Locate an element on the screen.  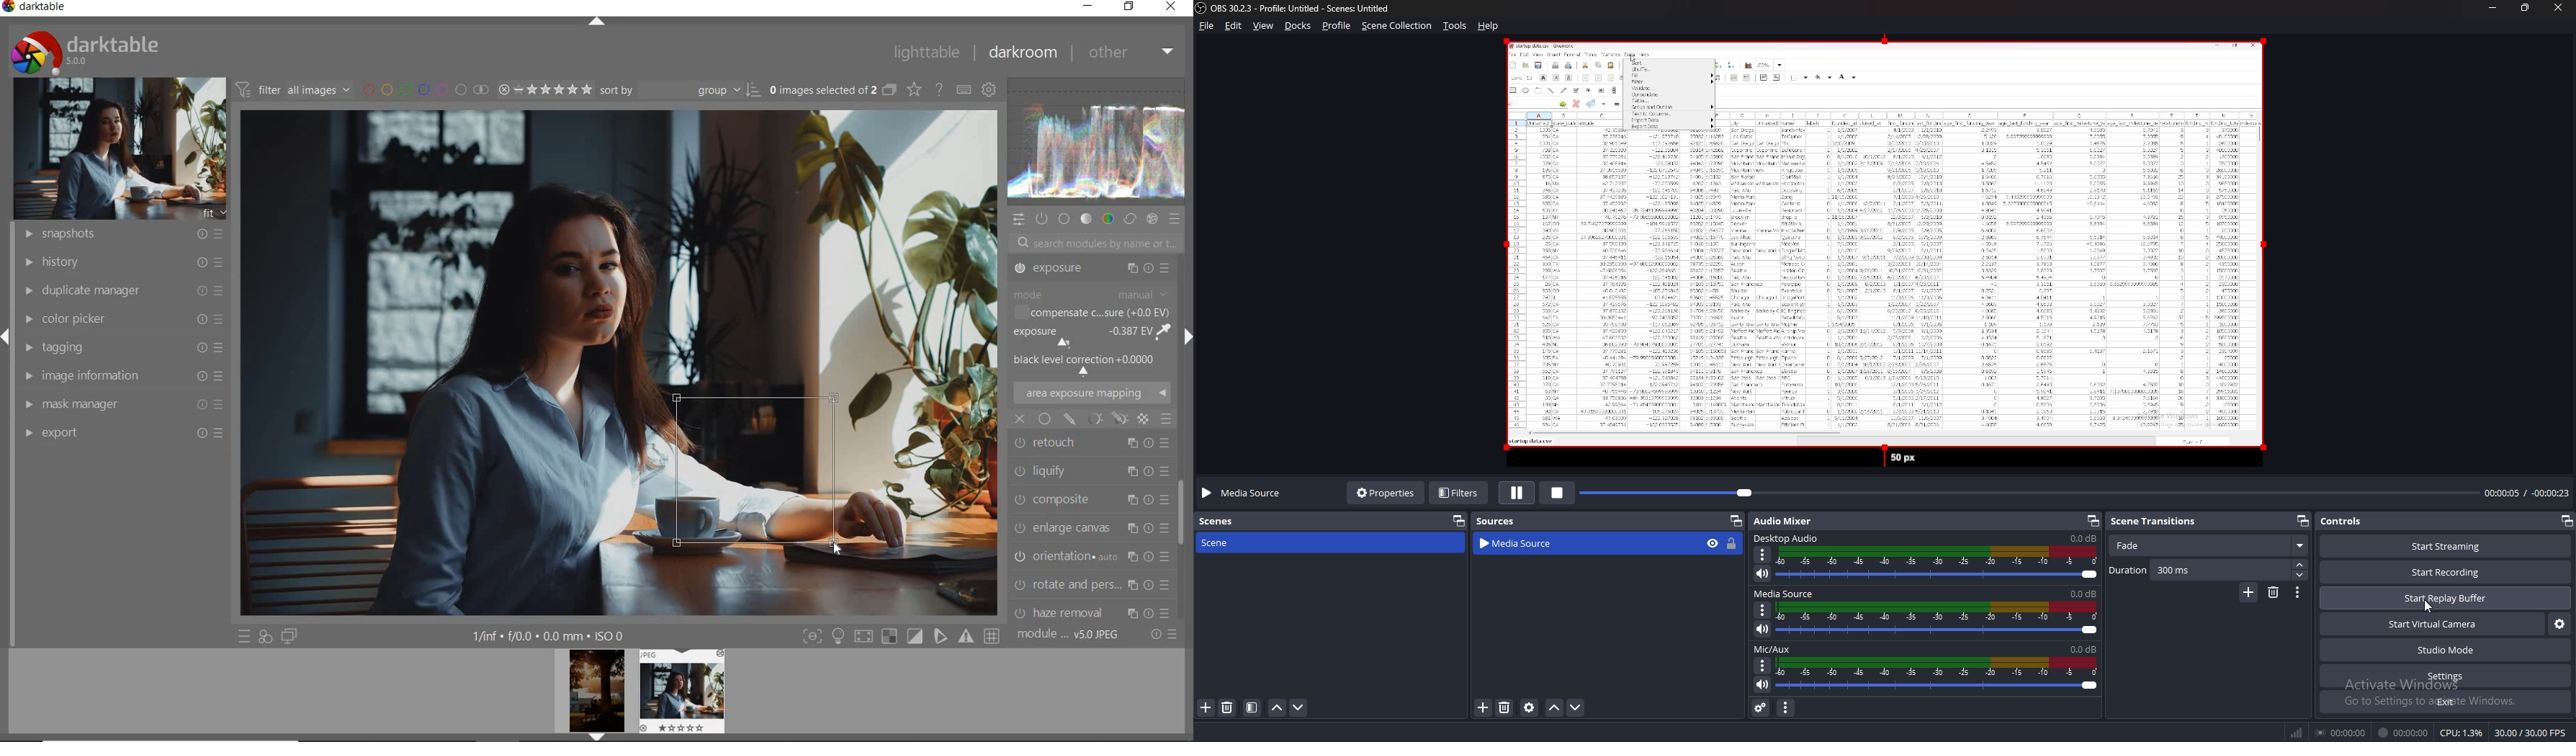
COLLAPSE GROUPED IMAGE is located at coordinates (889, 91).